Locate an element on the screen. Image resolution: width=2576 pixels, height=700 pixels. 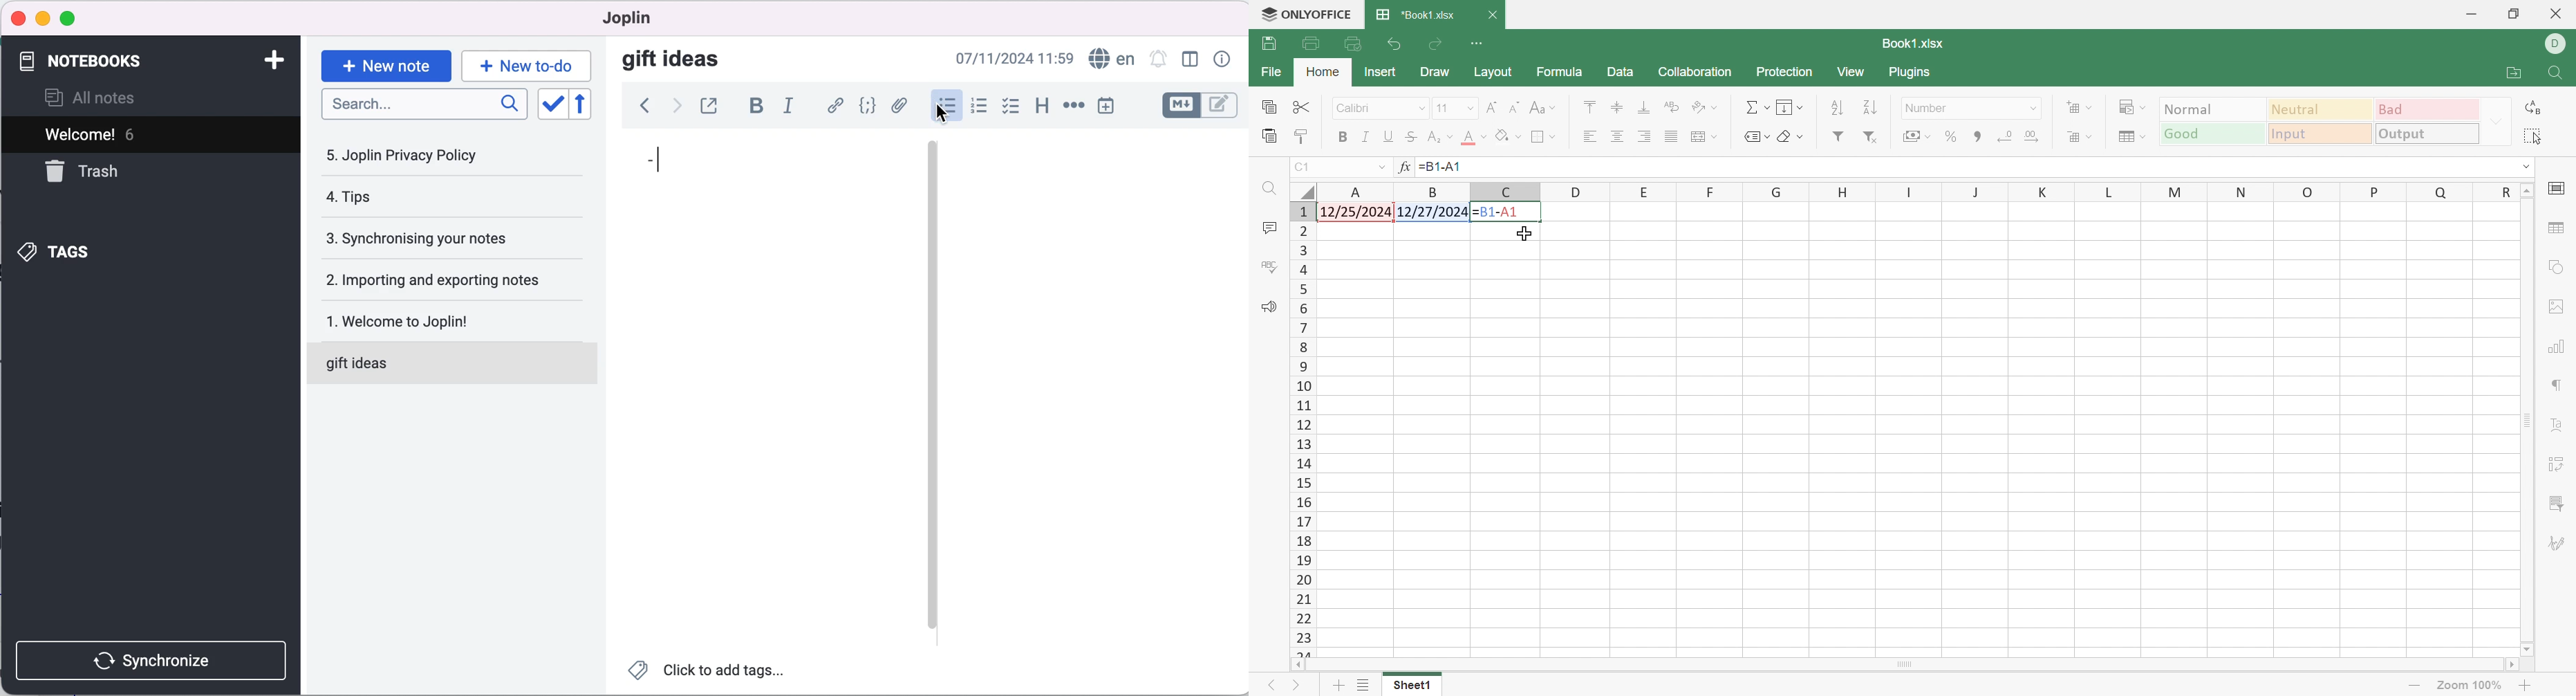
Remove filter is located at coordinates (1872, 137).